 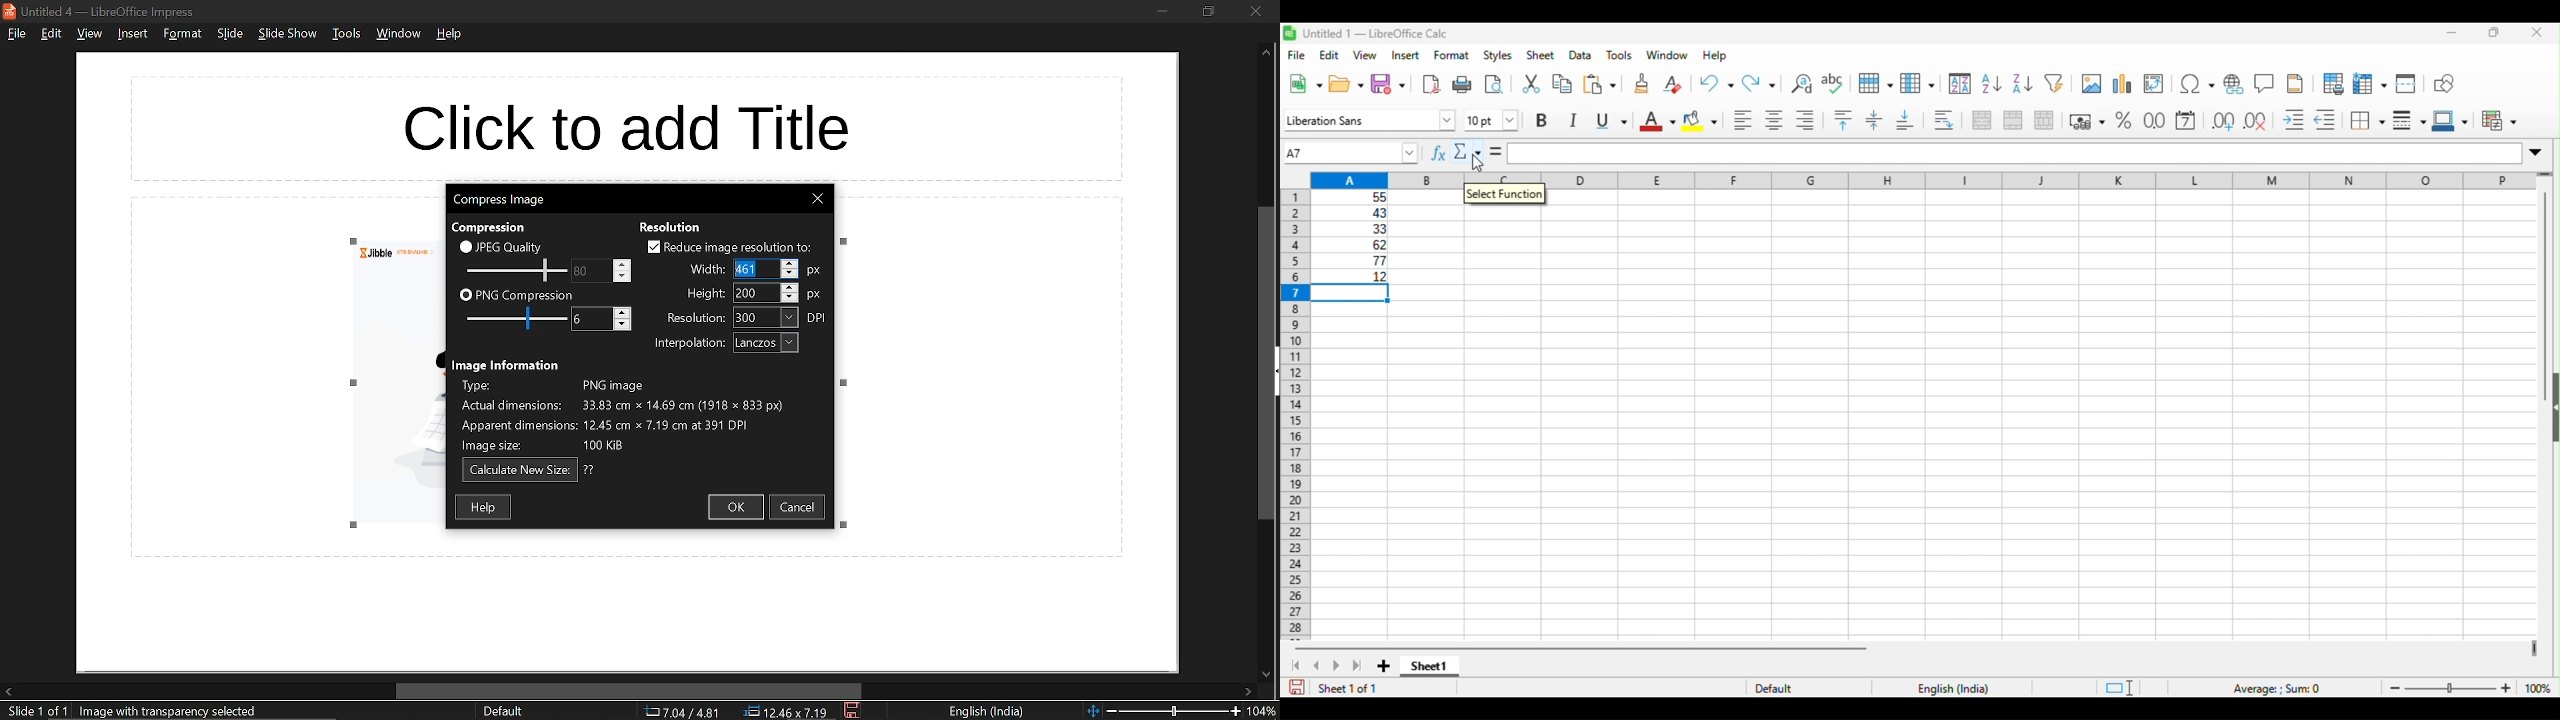 I want to click on clear direct formatting, so click(x=1673, y=84).